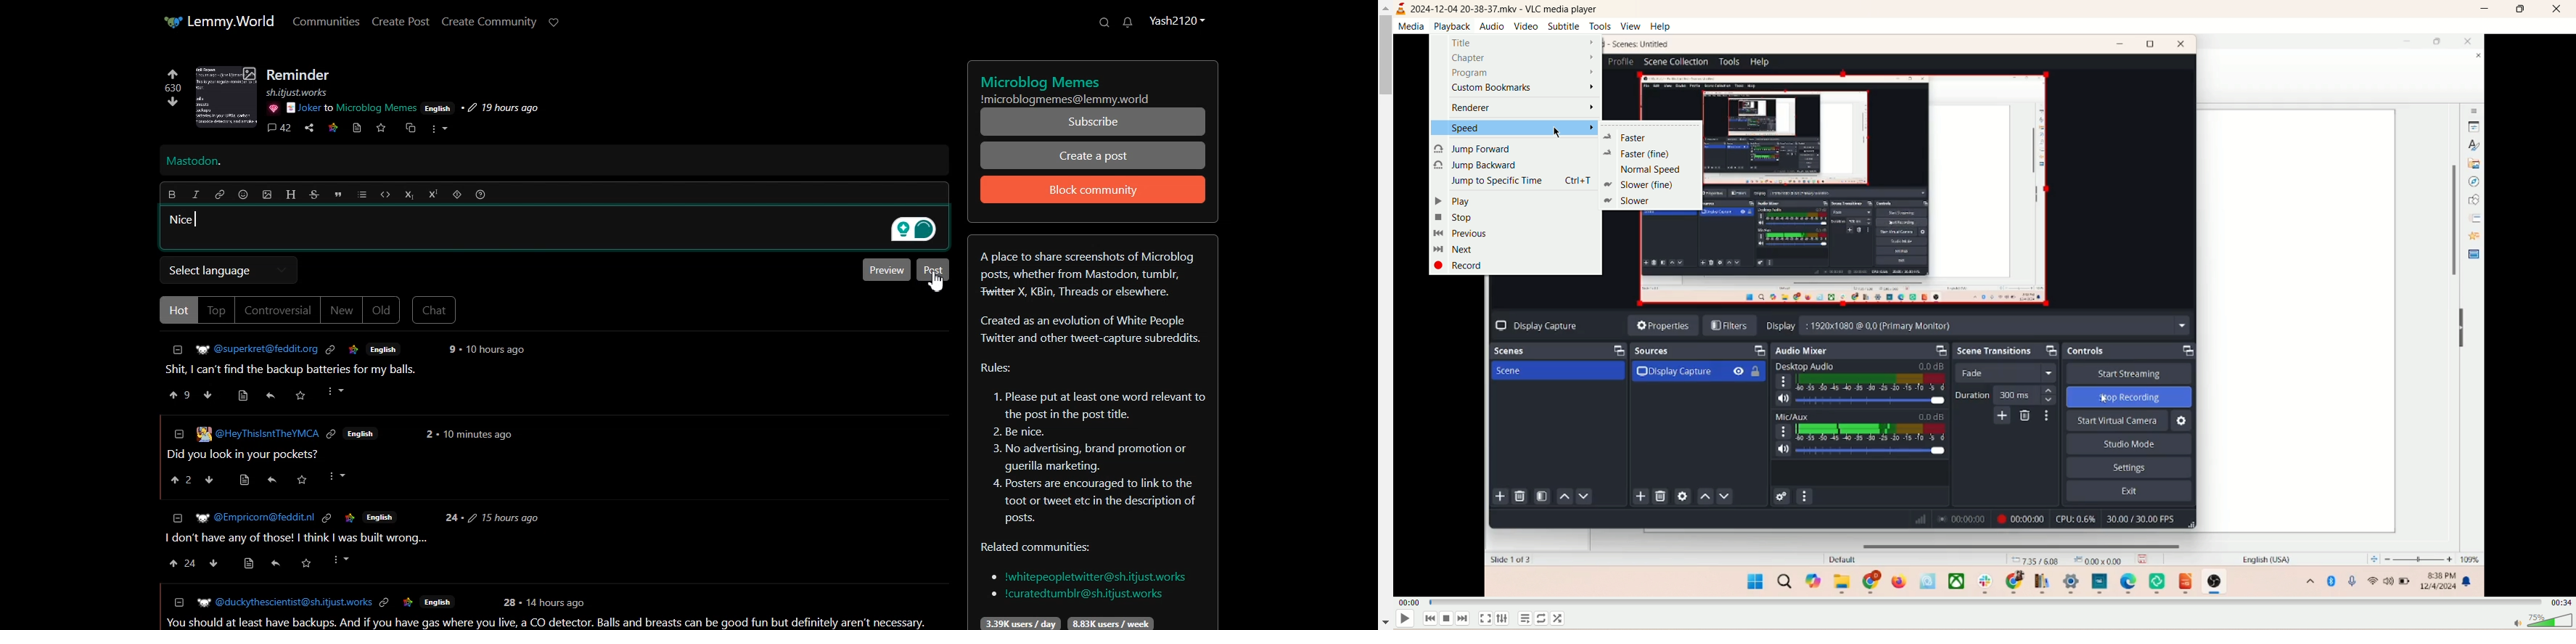 This screenshot has width=2576, height=644. I want to click on Subscribe, so click(1094, 122).